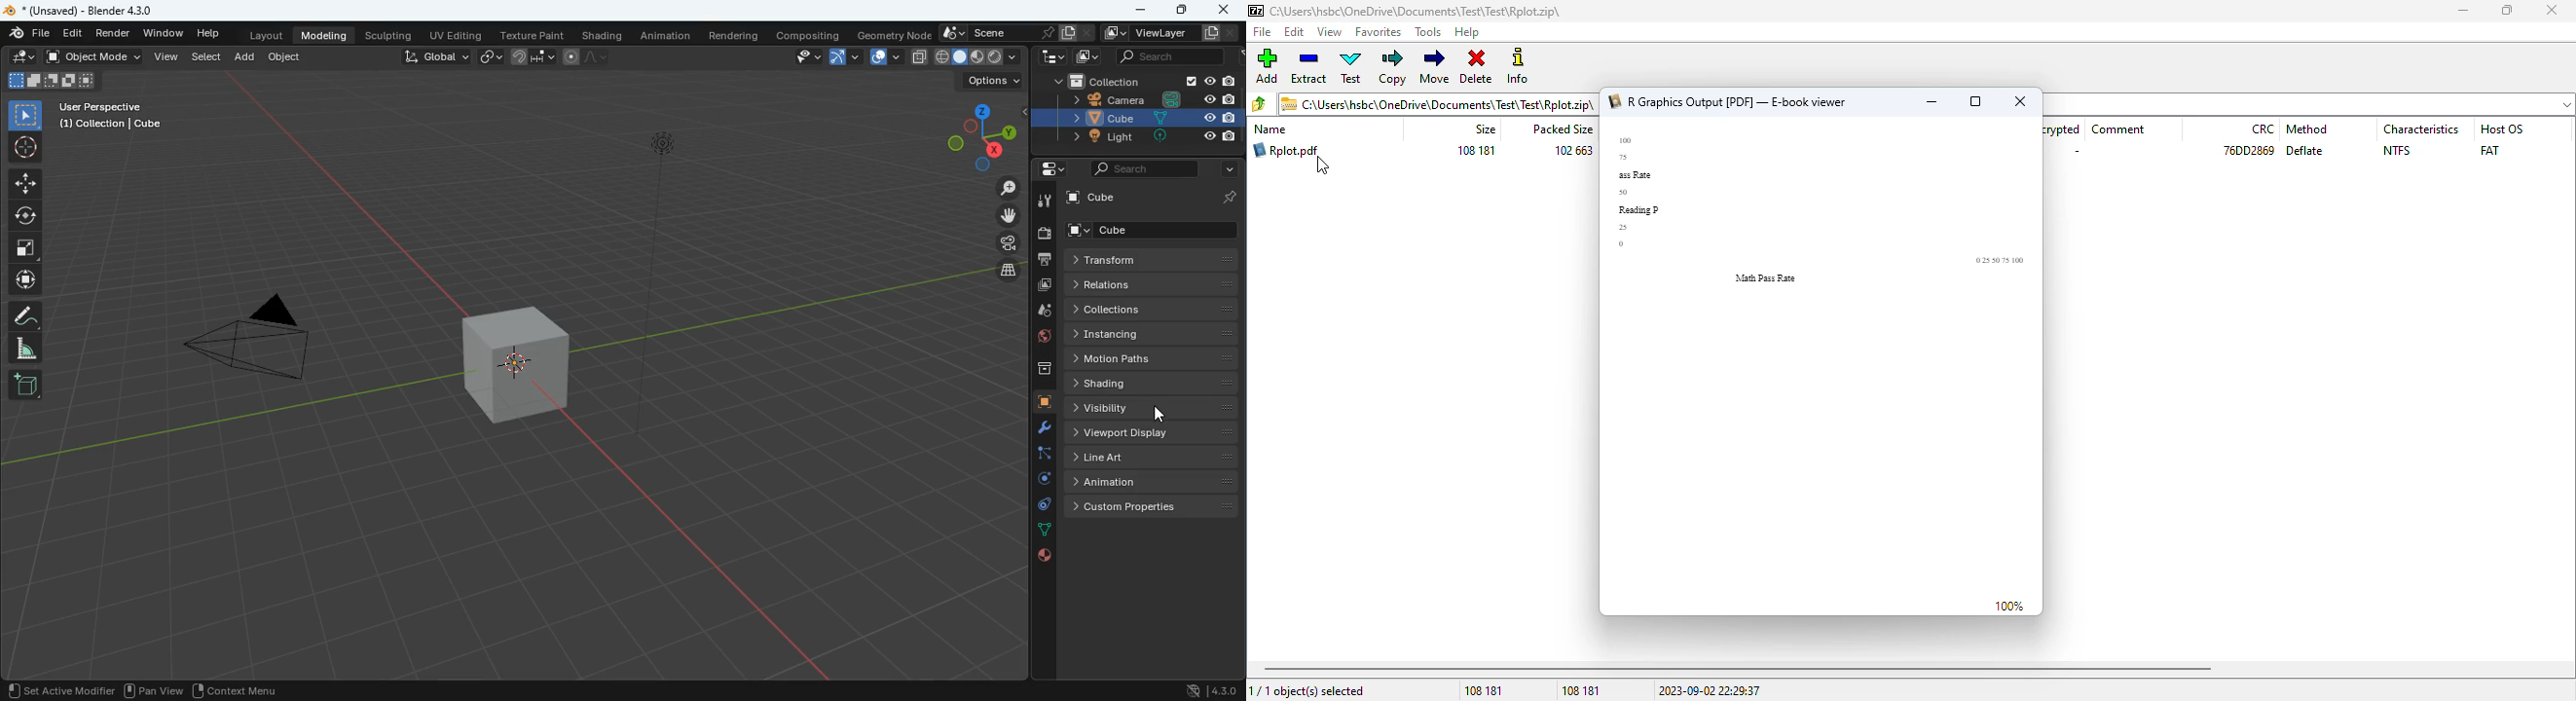 This screenshot has height=728, width=2576. I want to click on cube, so click(1039, 403).